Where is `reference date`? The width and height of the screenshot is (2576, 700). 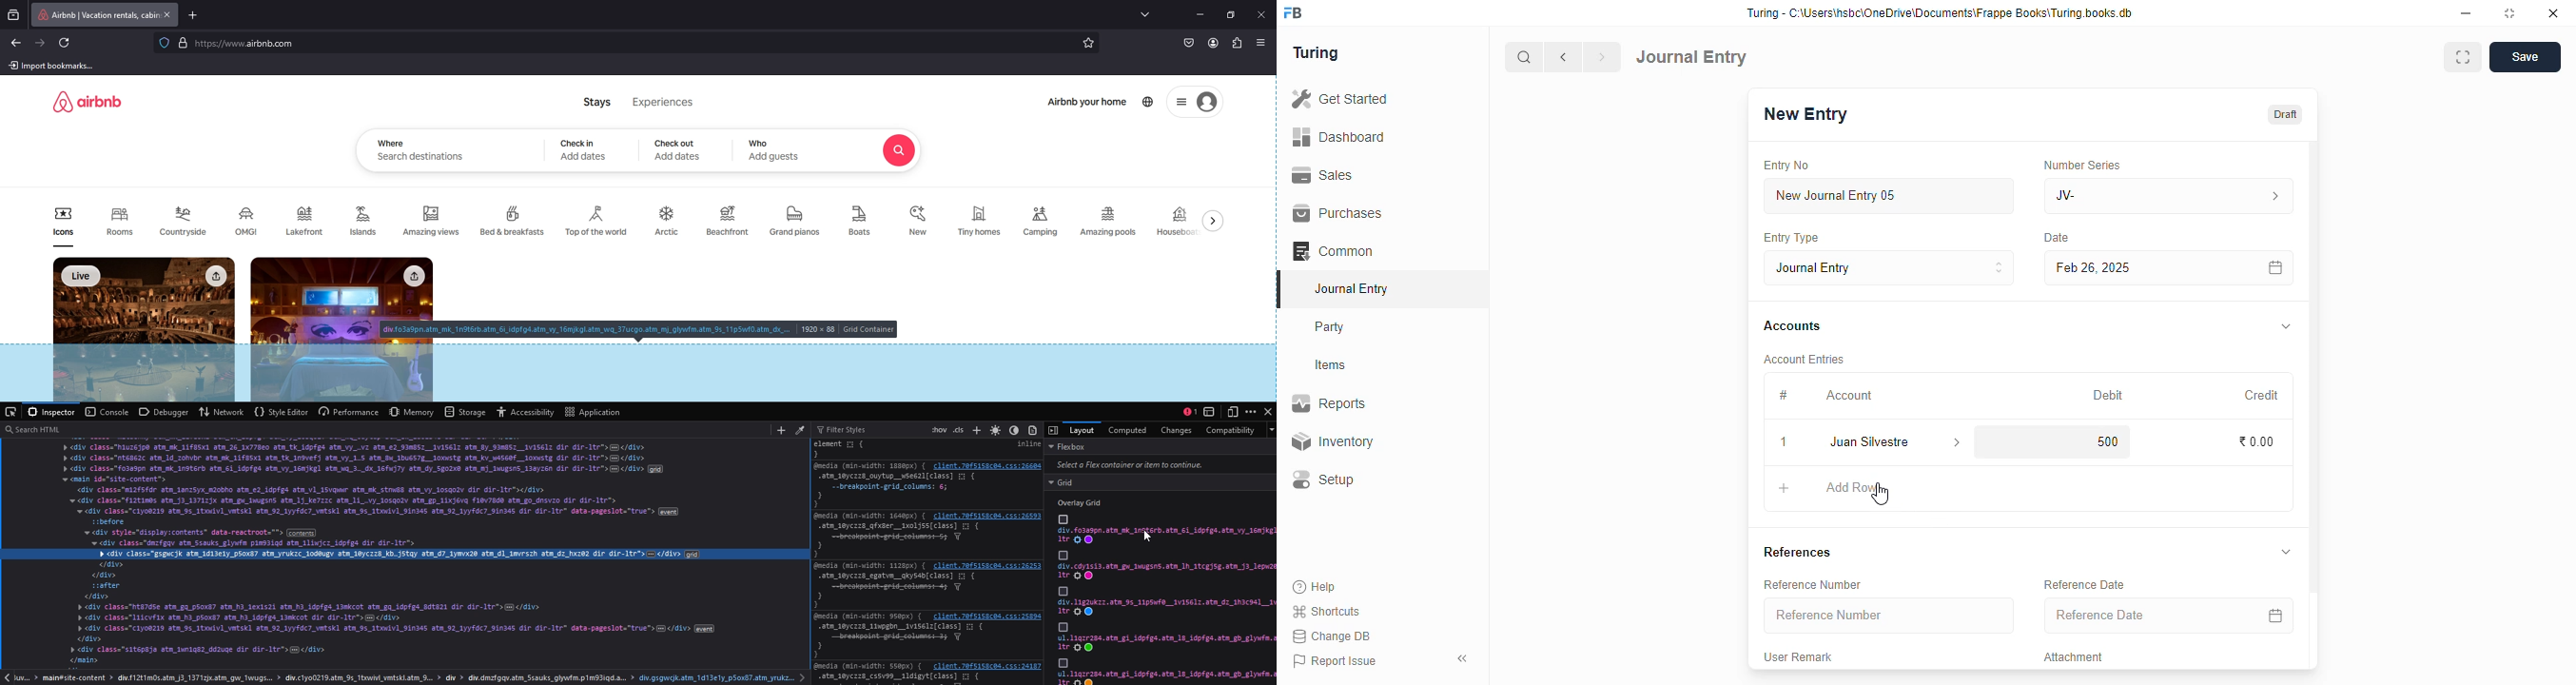
reference date is located at coordinates (2083, 585).